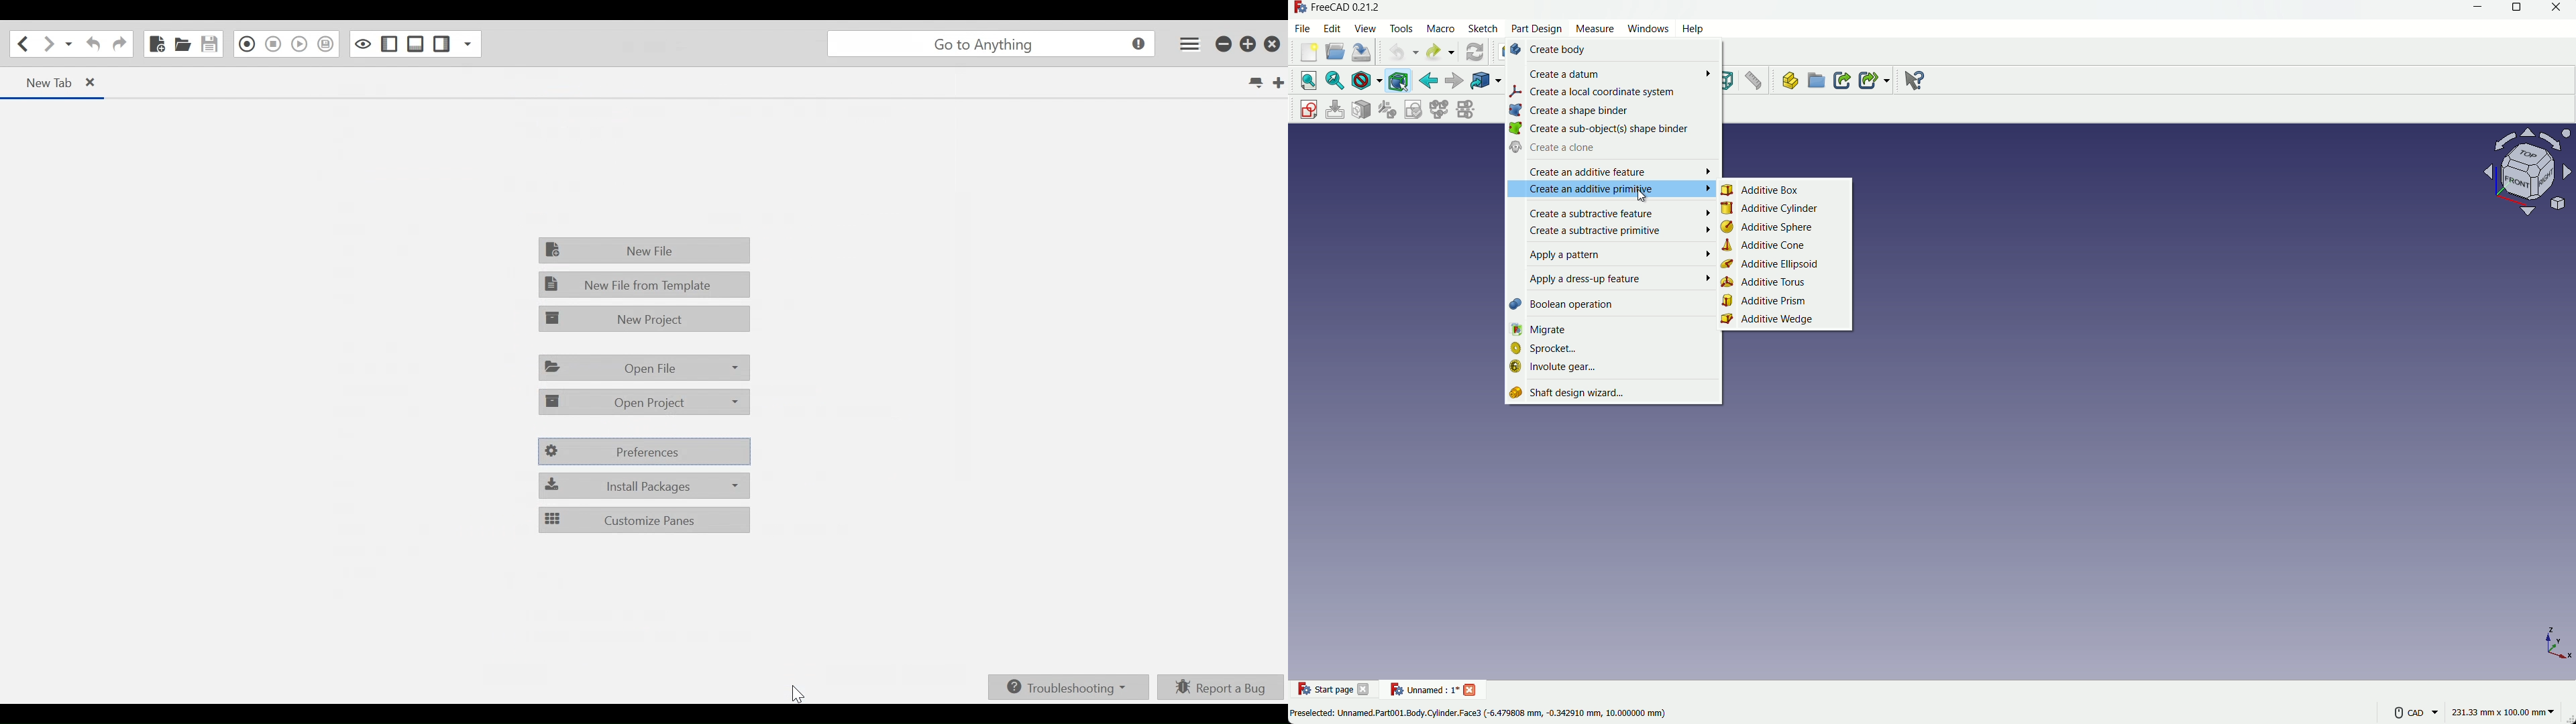 The height and width of the screenshot is (728, 2576). I want to click on forward, so click(1455, 80).